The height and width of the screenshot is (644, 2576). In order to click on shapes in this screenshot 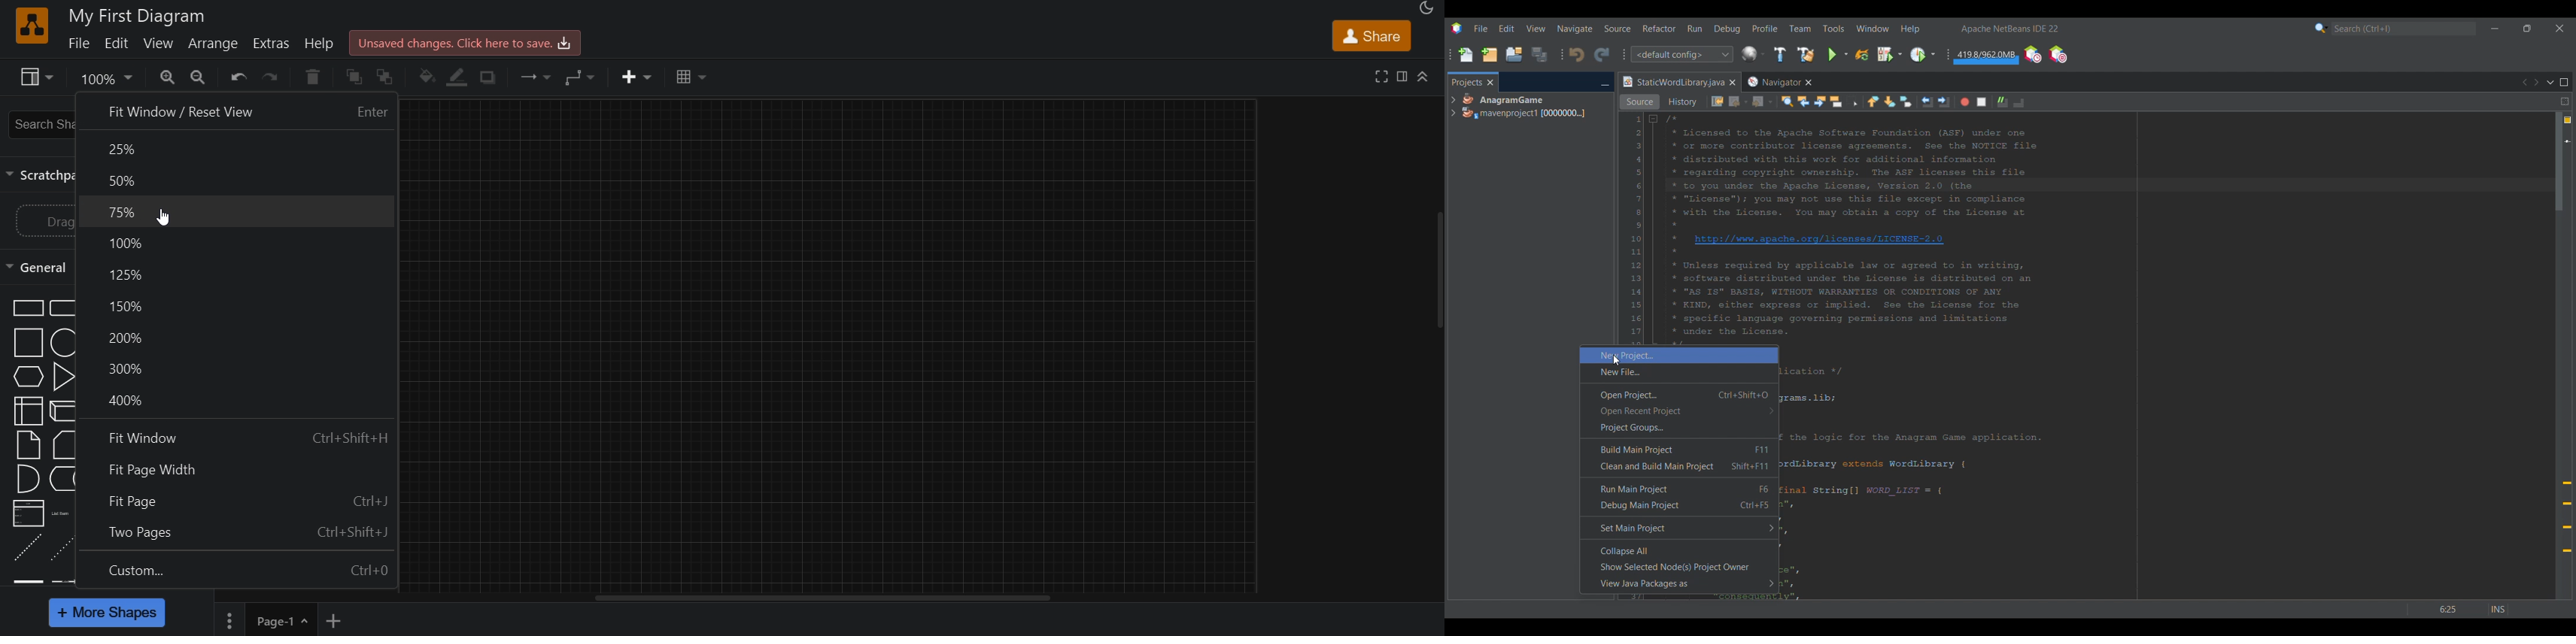, I will do `click(43, 437)`.